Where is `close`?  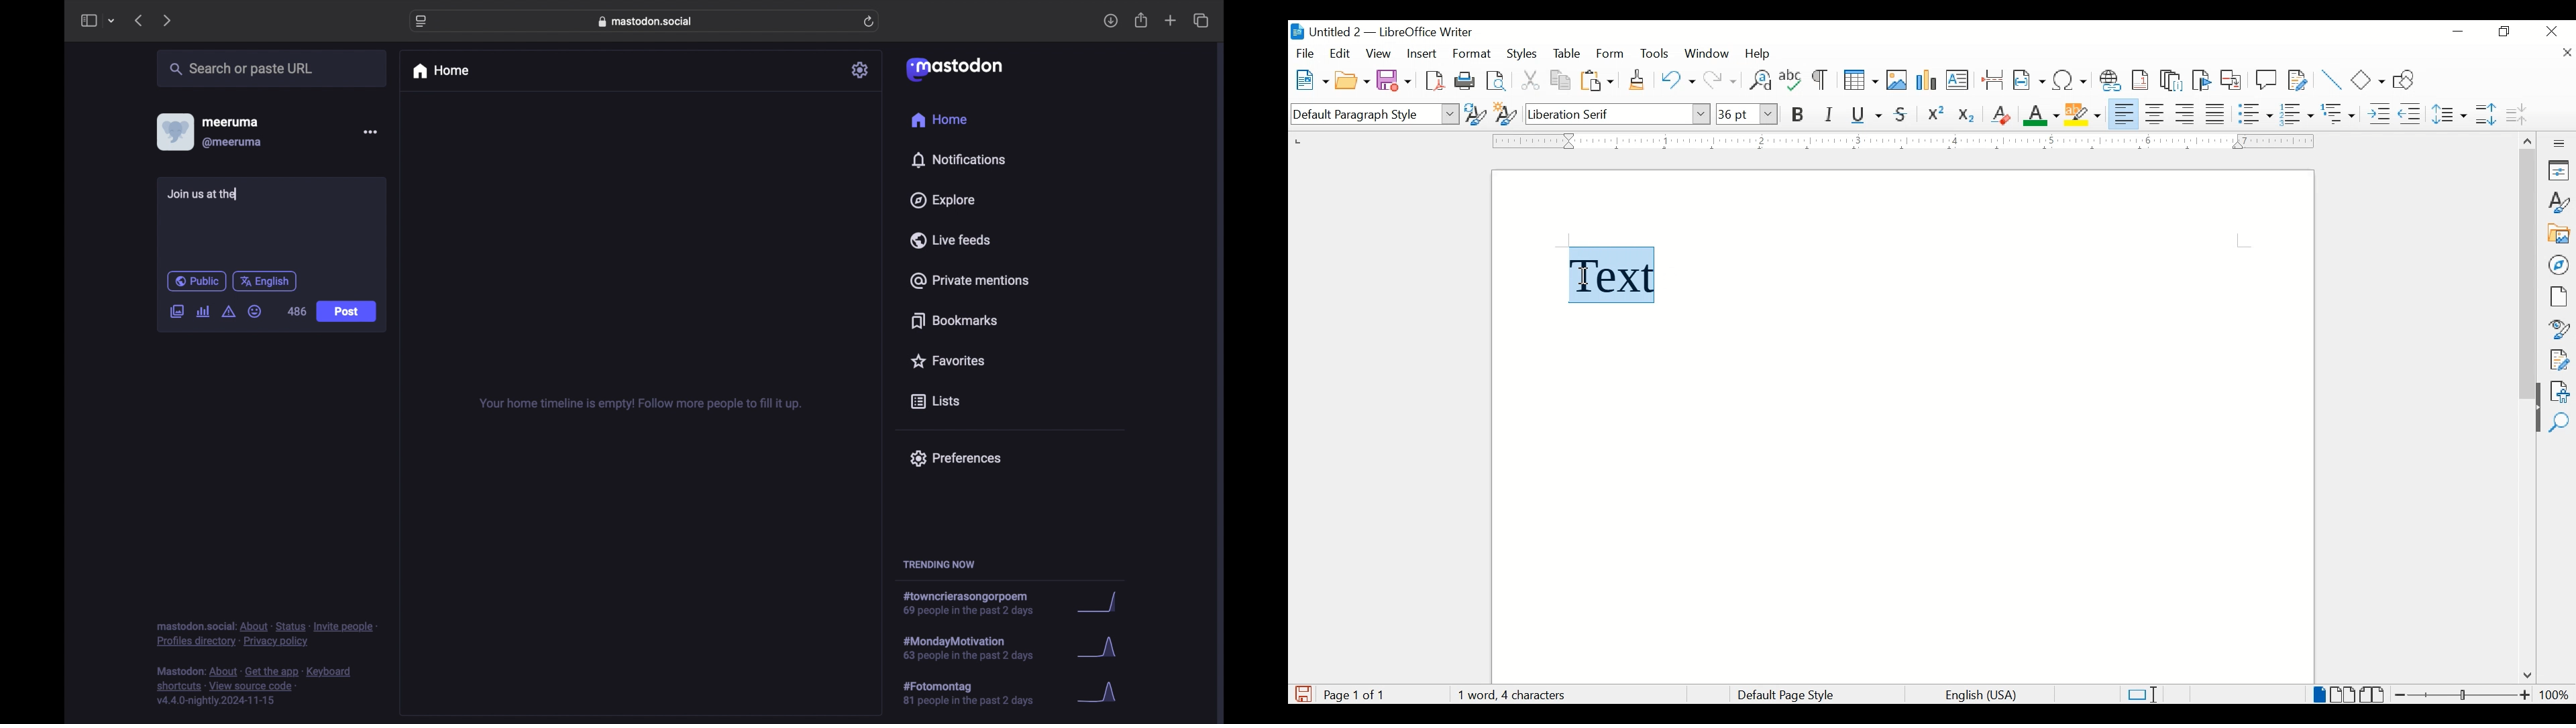
close is located at coordinates (2566, 54).